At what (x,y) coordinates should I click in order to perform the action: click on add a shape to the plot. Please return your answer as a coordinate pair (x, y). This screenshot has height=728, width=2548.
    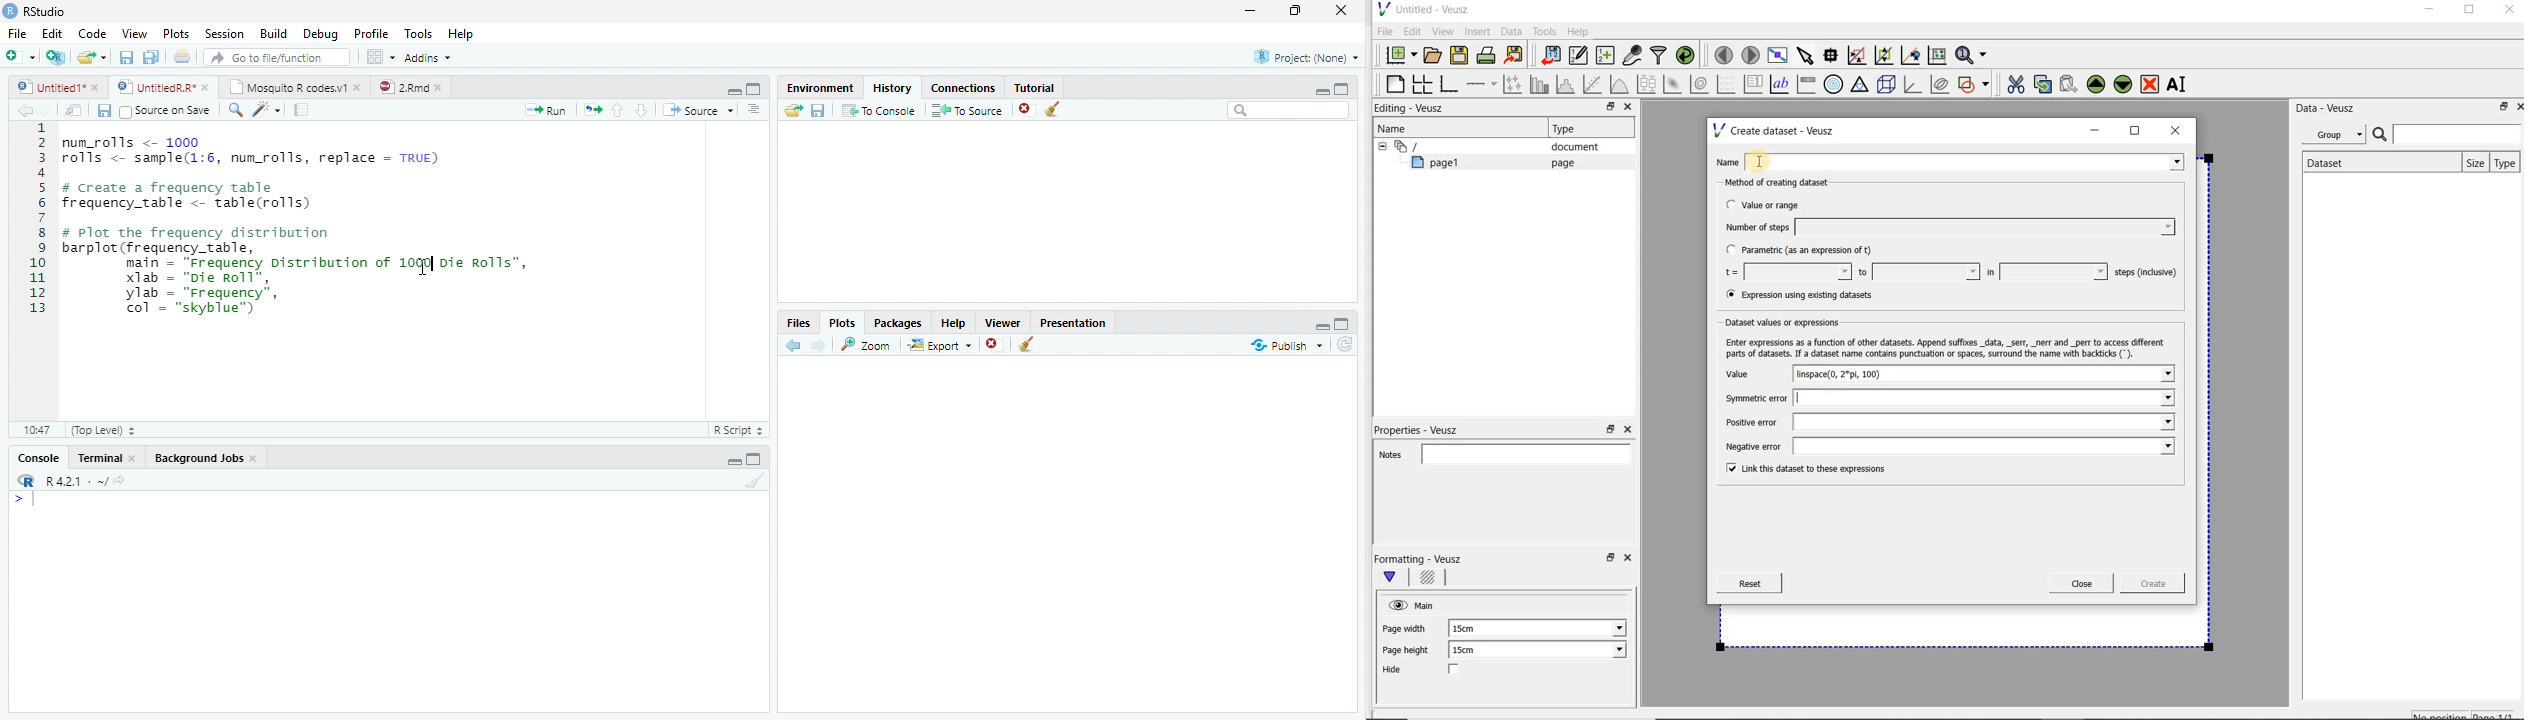
    Looking at the image, I should click on (1975, 83).